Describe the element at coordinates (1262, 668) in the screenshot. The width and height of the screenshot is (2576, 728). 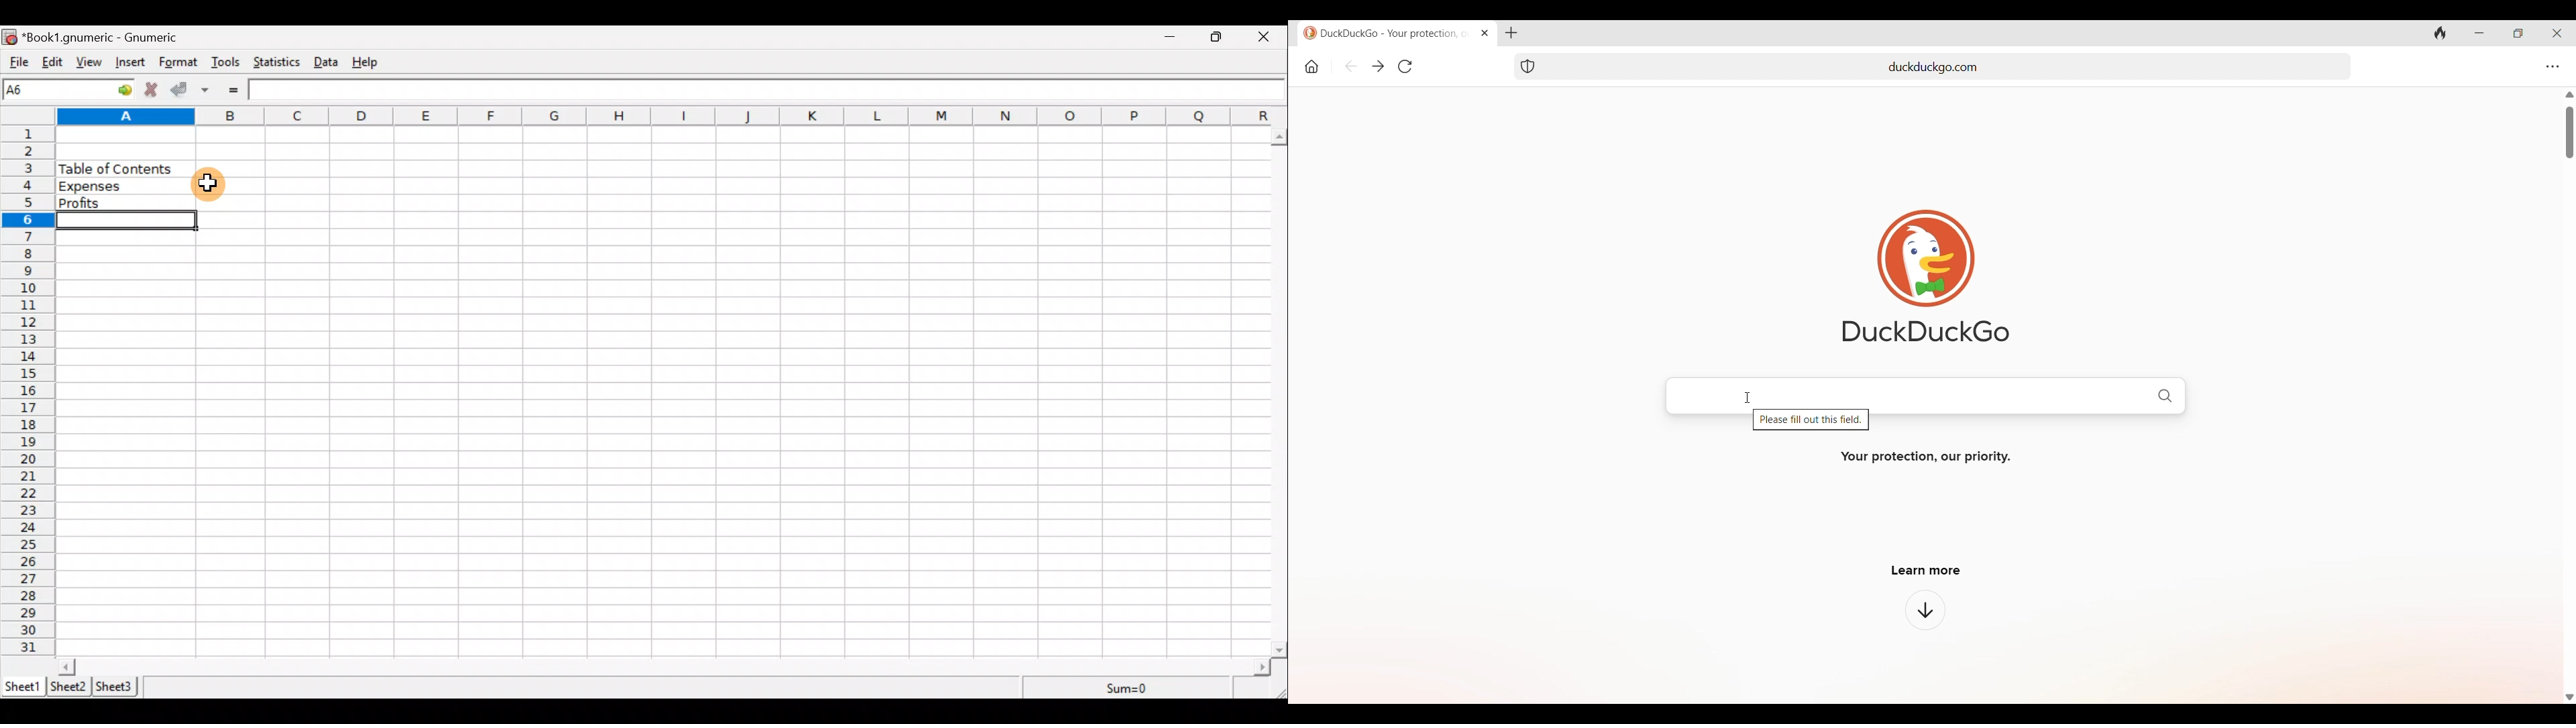
I see `scroll right` at that location.